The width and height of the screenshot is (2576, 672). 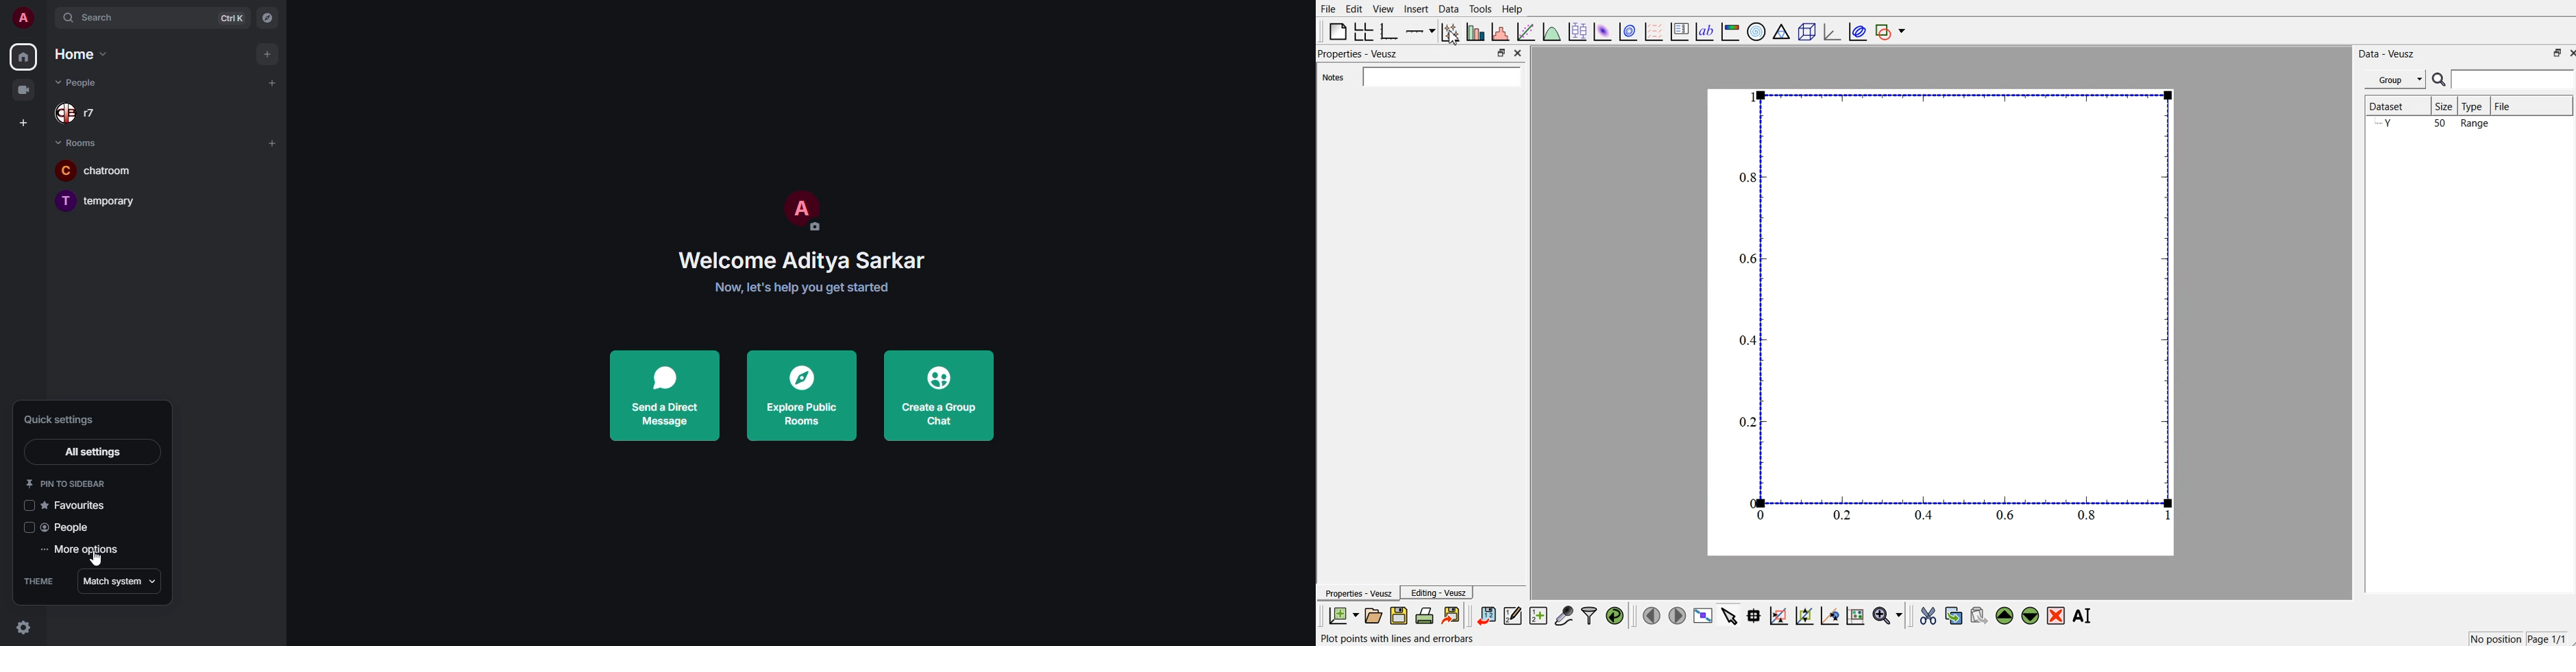 What do you see at coordinates (107, 200) in the screenshot?
I see `room` at bounding box center [107, 200].